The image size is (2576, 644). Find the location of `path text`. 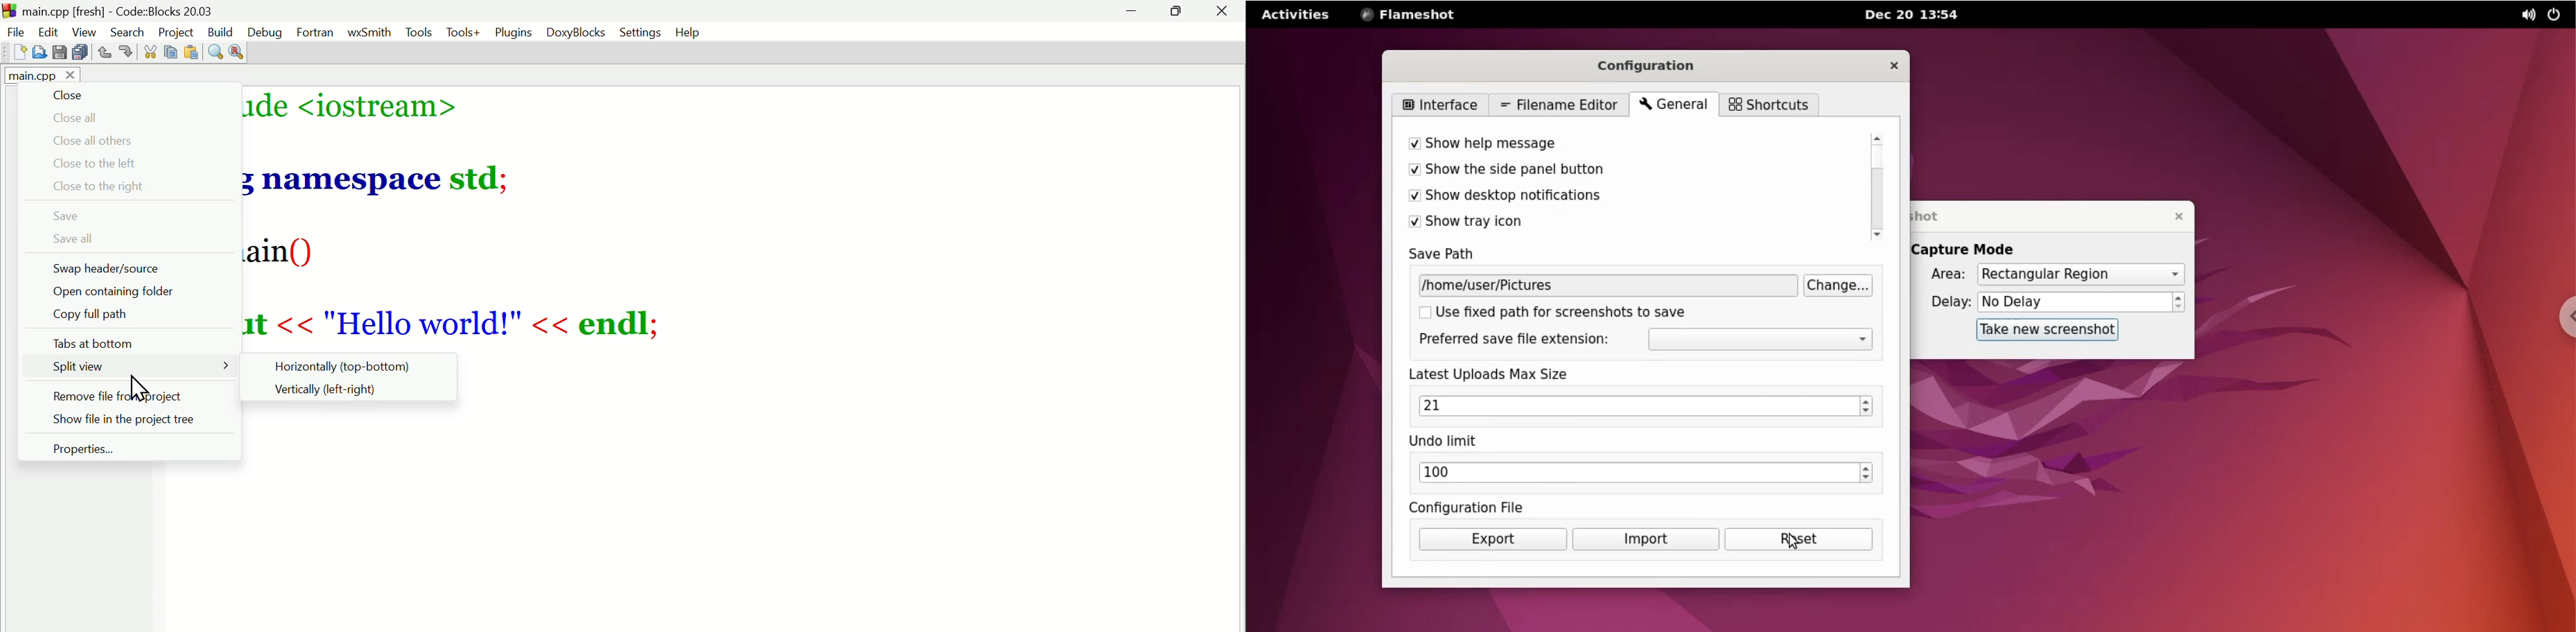

path text is located at coordinates (1606, 286).